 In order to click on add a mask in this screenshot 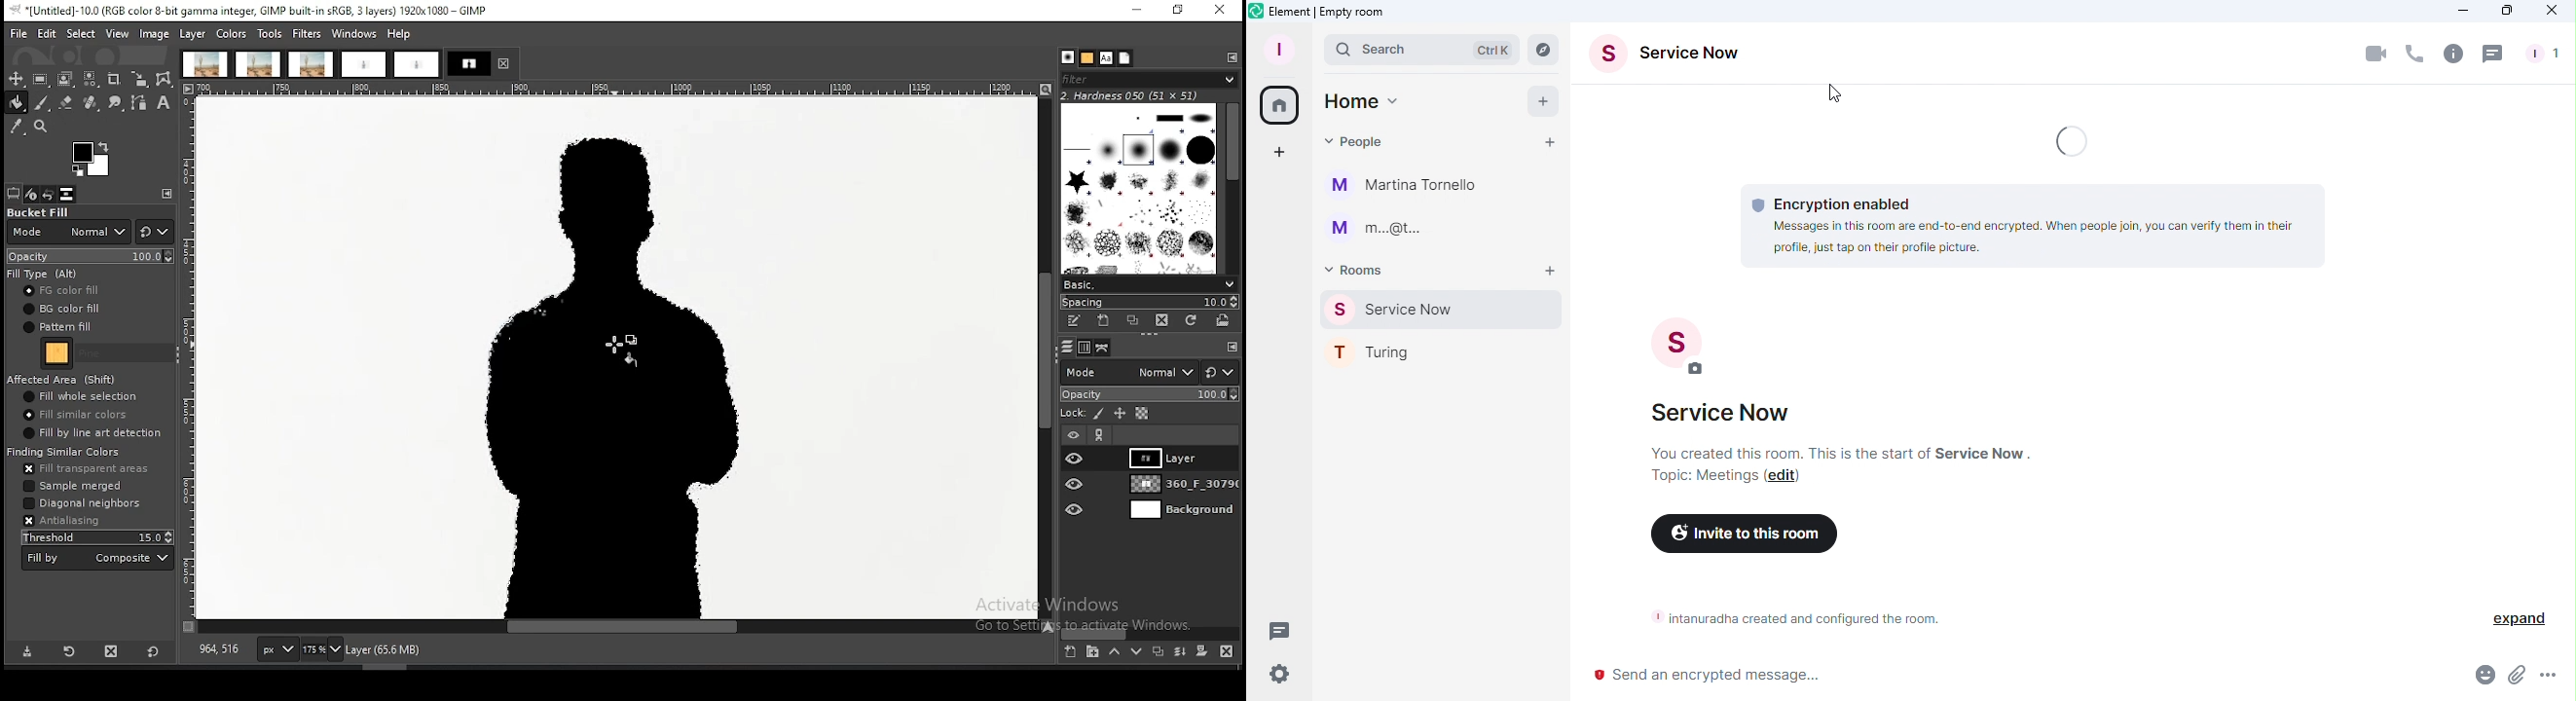, I will do `click(1201, 650)`.